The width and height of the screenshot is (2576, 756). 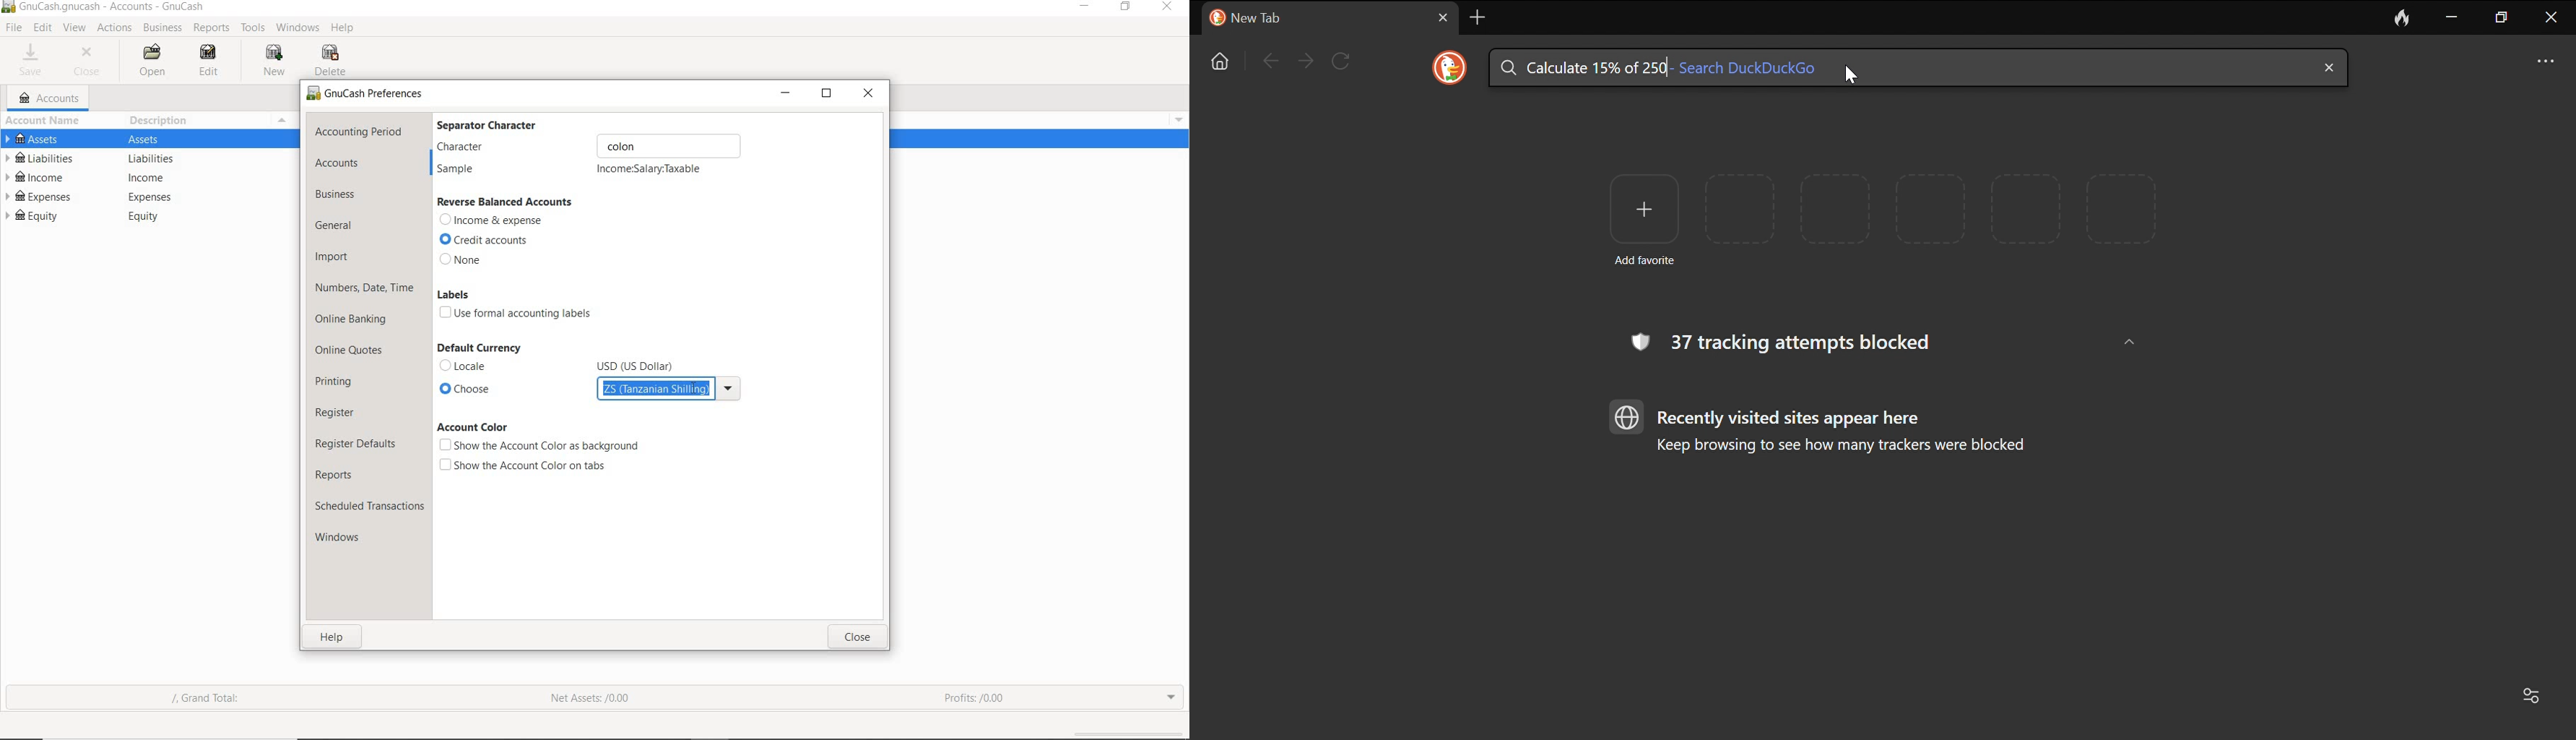 What do you see at coordinates (461, 170) in the screenshot?
I see `sample` at bounding box center [461, 170].